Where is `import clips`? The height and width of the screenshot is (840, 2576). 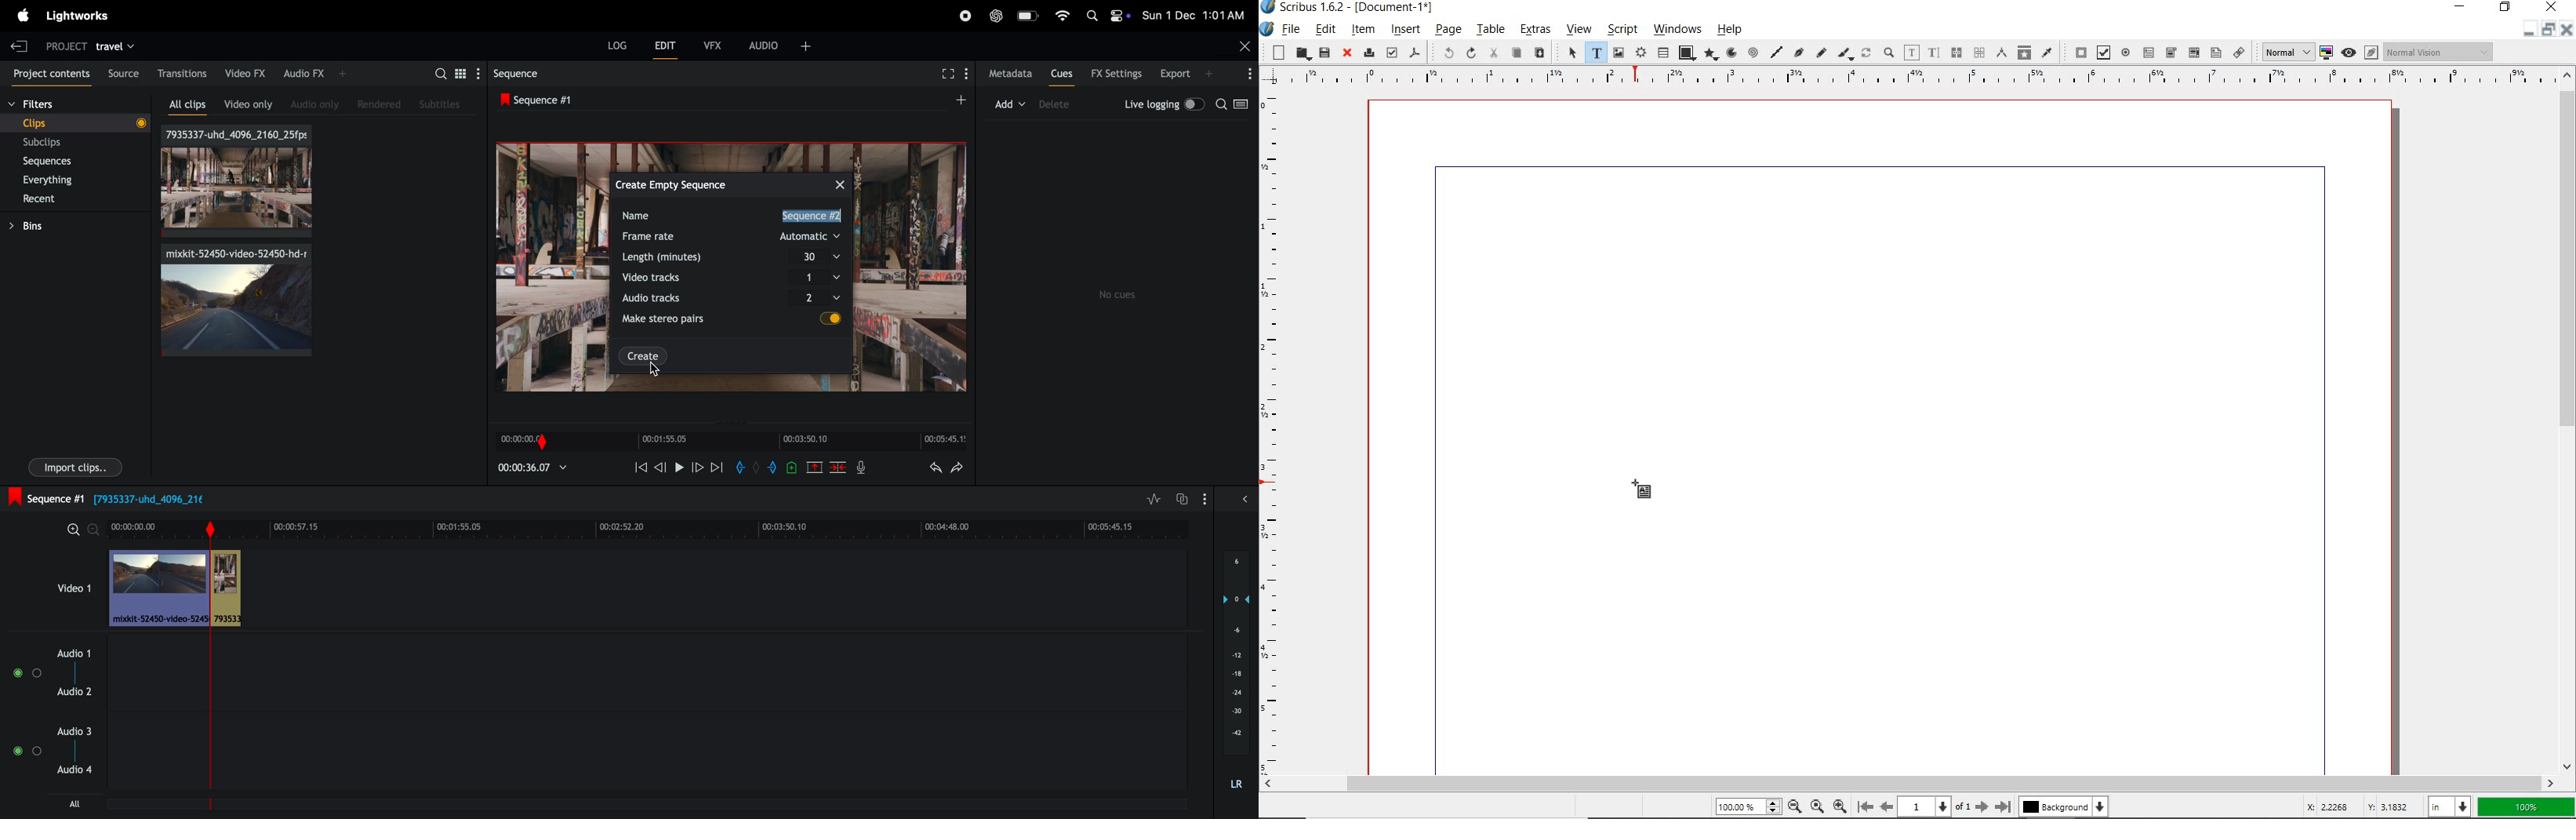 import clips is located at coordinates (76, 466).